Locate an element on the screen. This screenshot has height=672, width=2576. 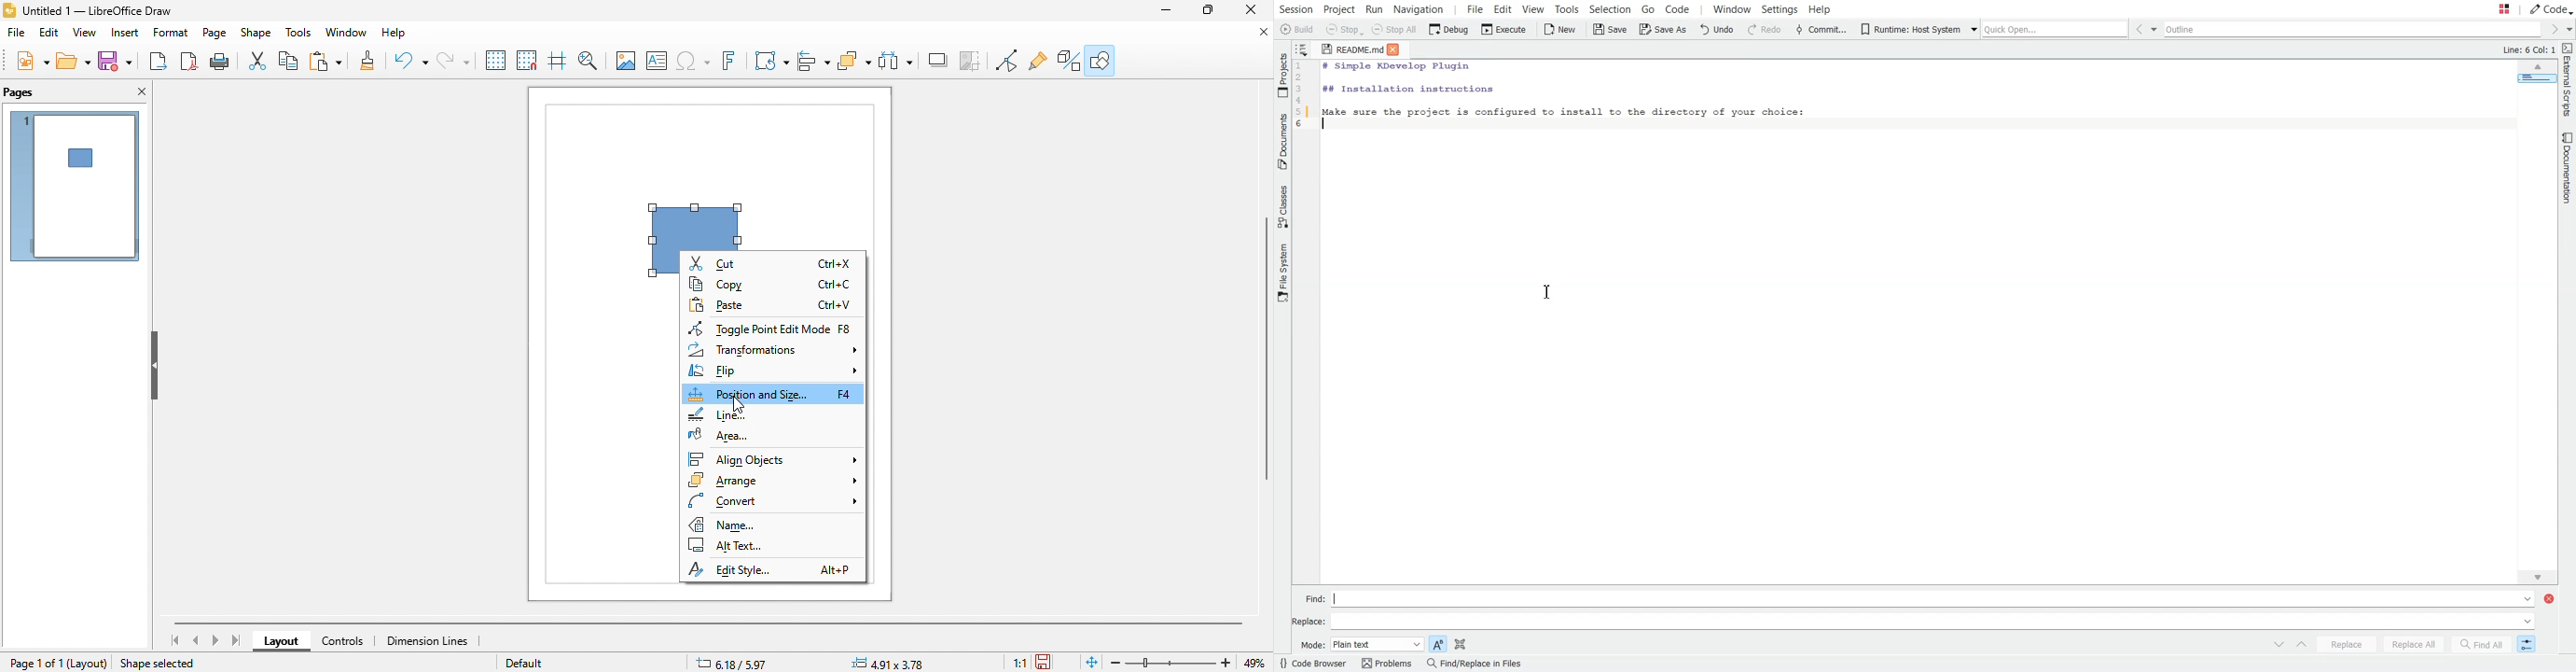
open is located at coordinates (74, 60).